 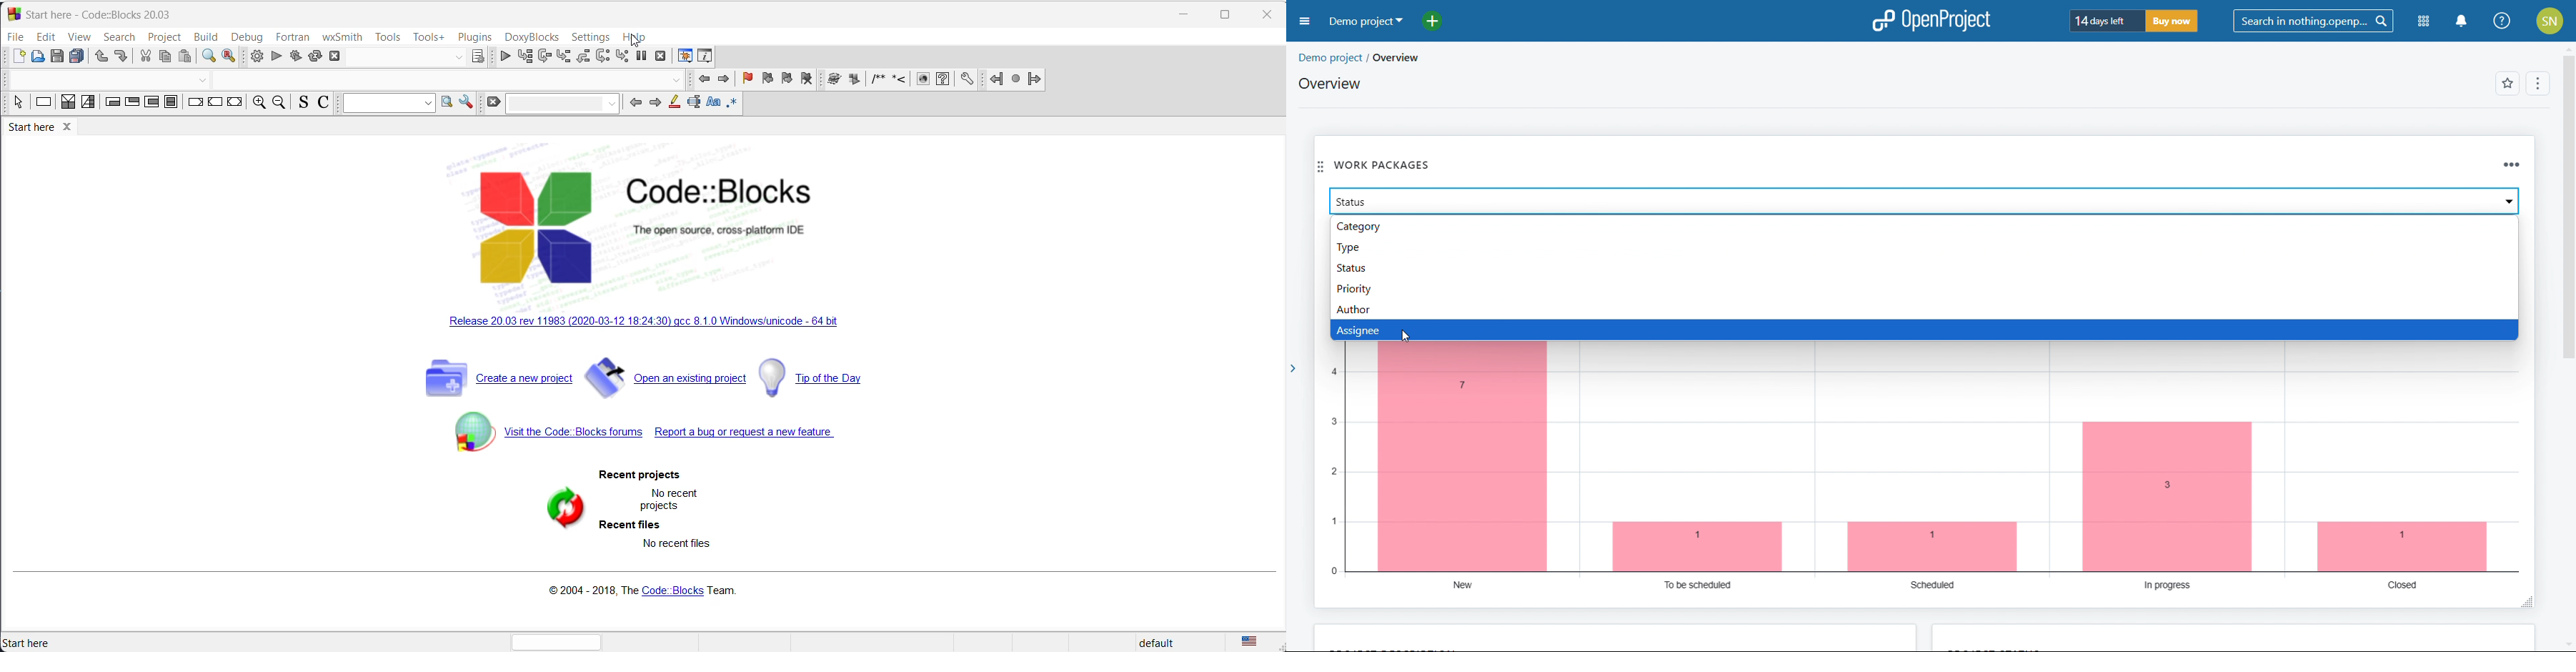 What do you see at coordinates (2538, 83) in the screenshot?
I see `options` at bounding box center [2538, 83].